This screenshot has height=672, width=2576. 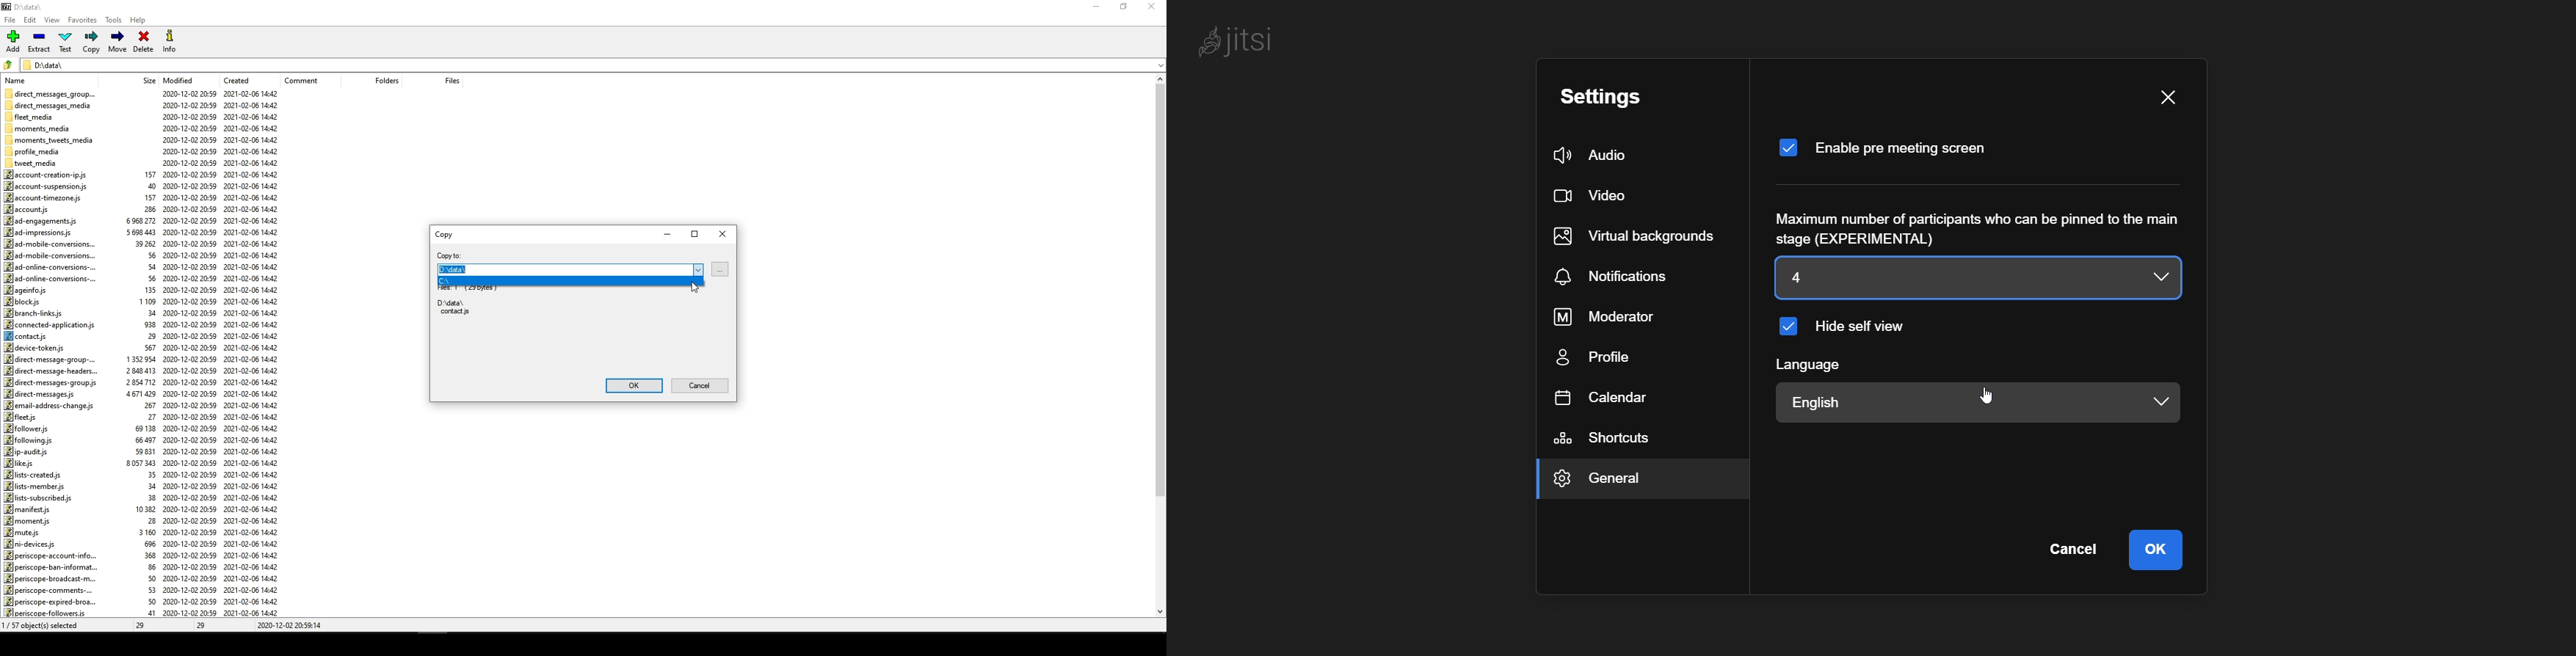 What do you see at coordinates (189, 354) in the screenshot?
I see `Modified date and time` at bounding box center [189, 354].